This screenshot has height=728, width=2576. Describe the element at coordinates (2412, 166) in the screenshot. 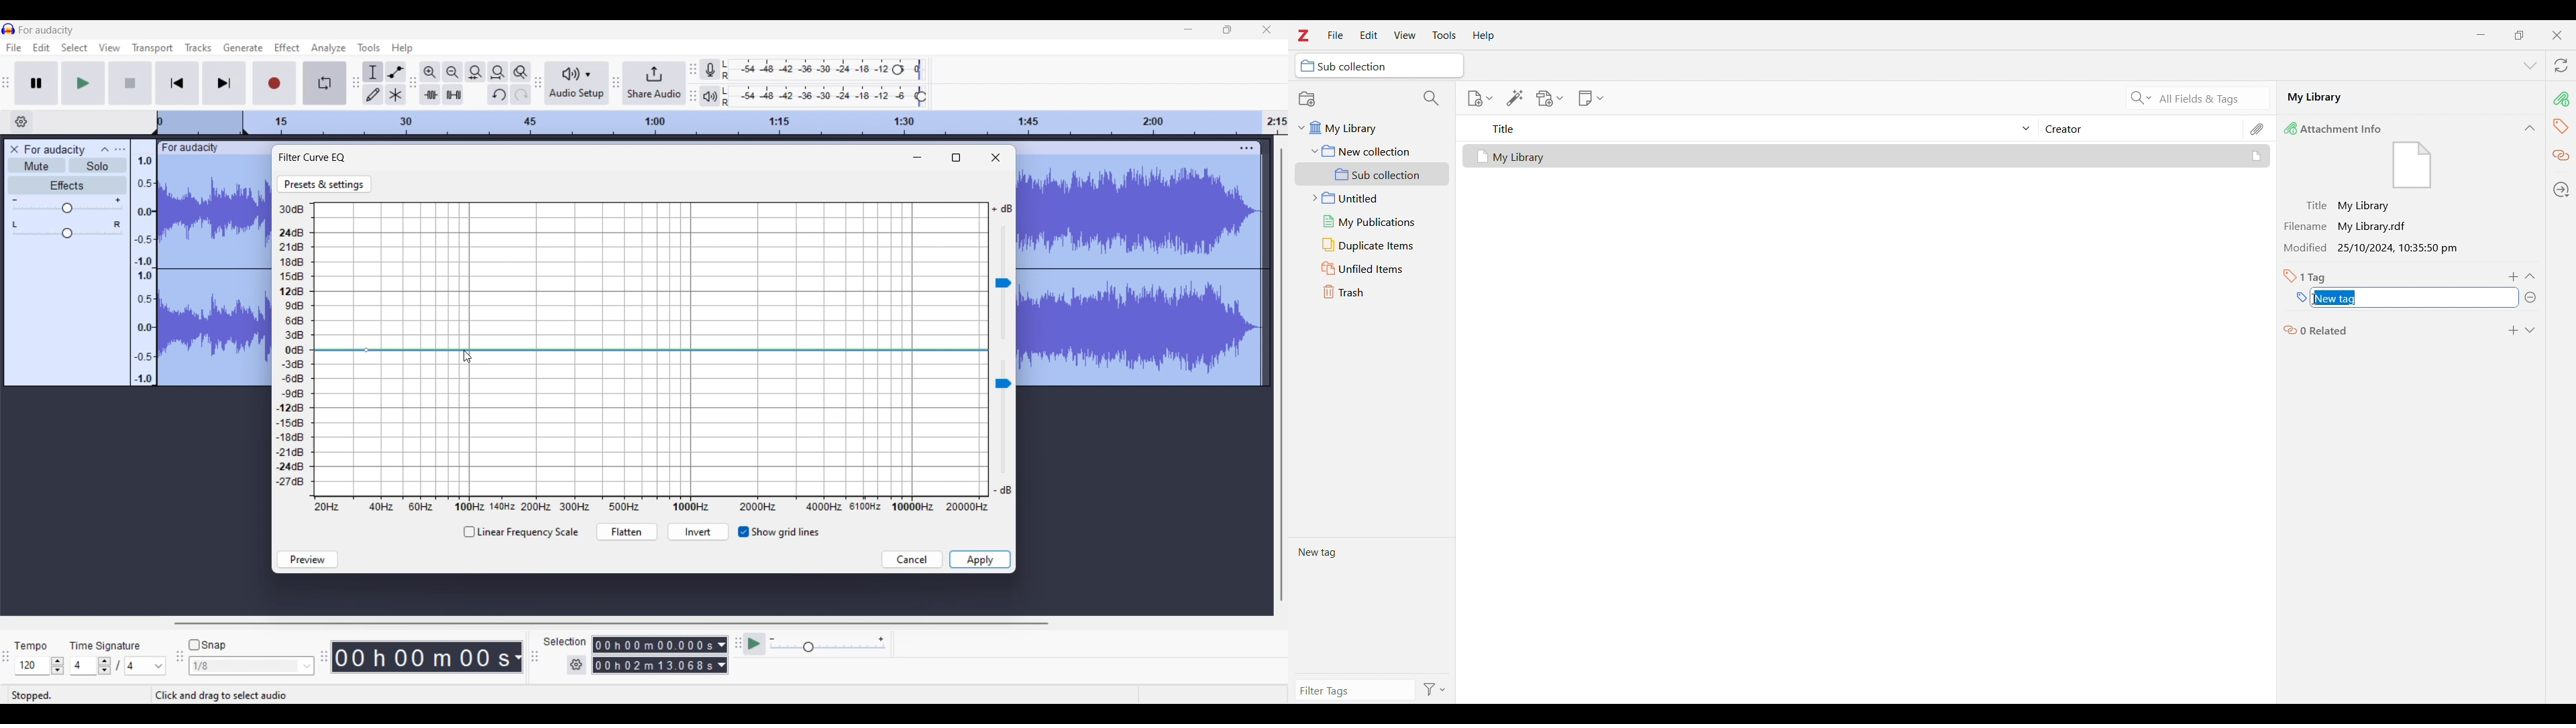

I see `` at that location.